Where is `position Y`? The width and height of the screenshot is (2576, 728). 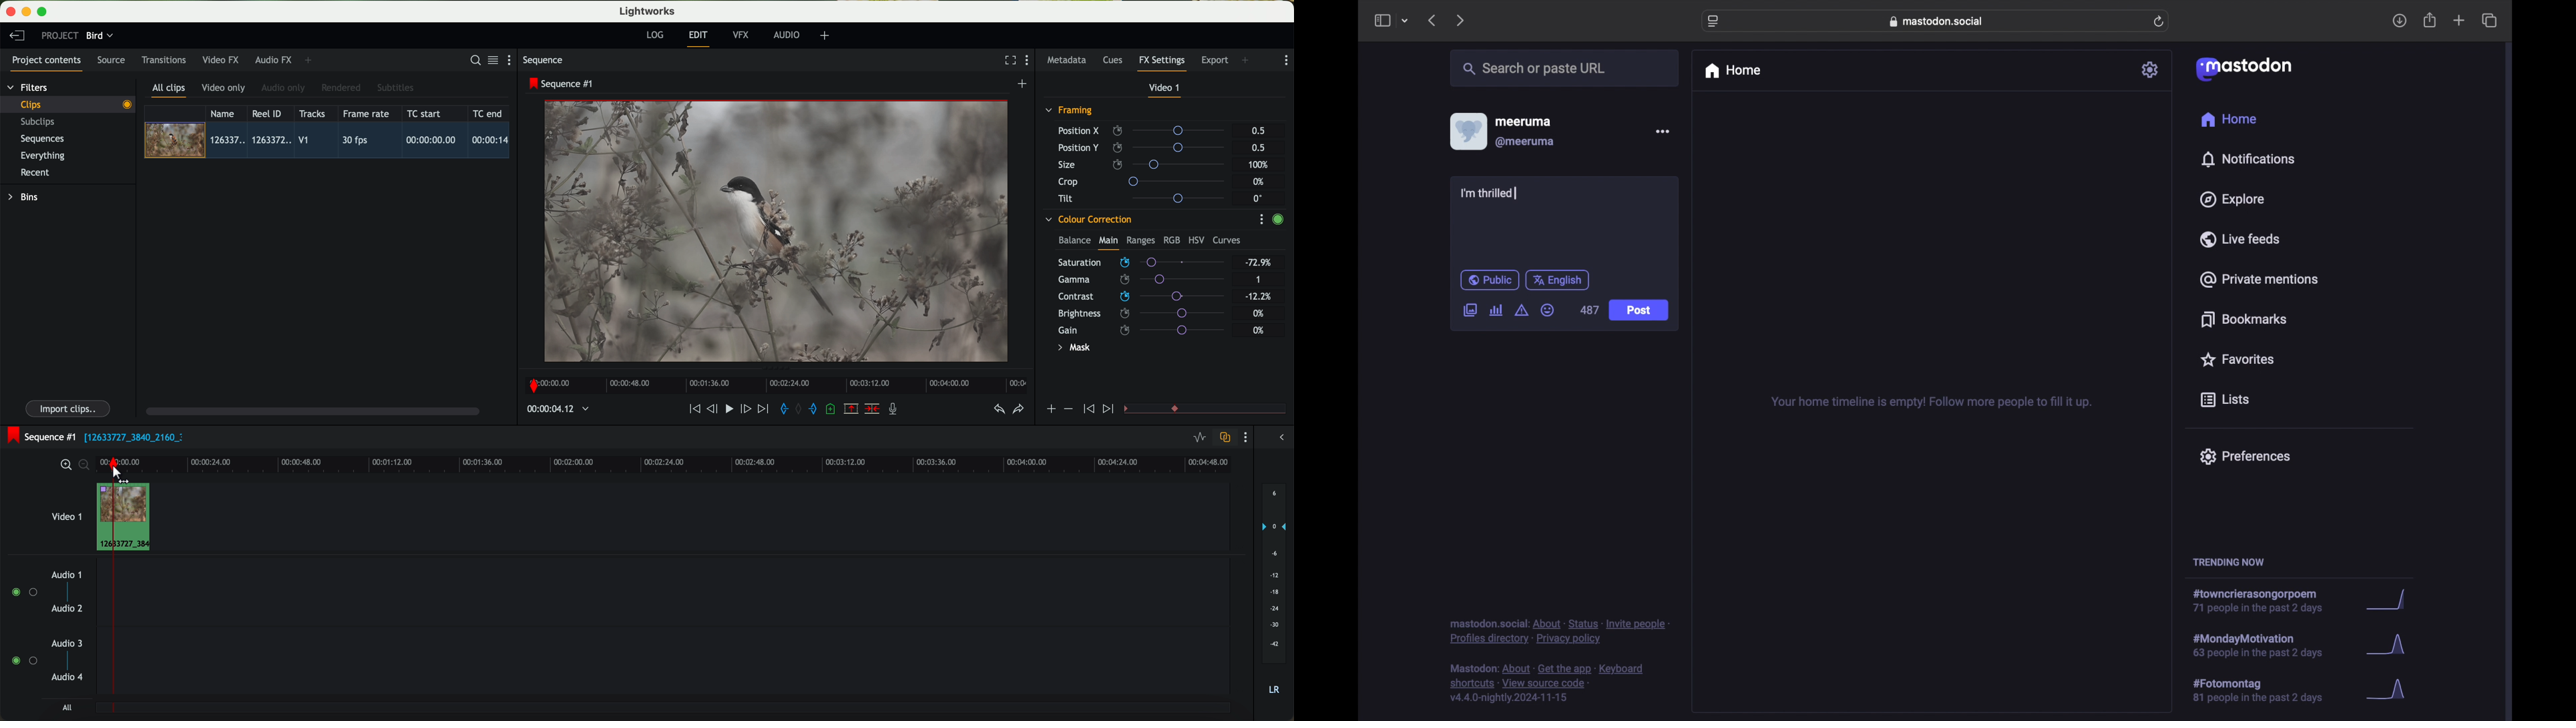
position Y is located at coordinates (1145, 147).